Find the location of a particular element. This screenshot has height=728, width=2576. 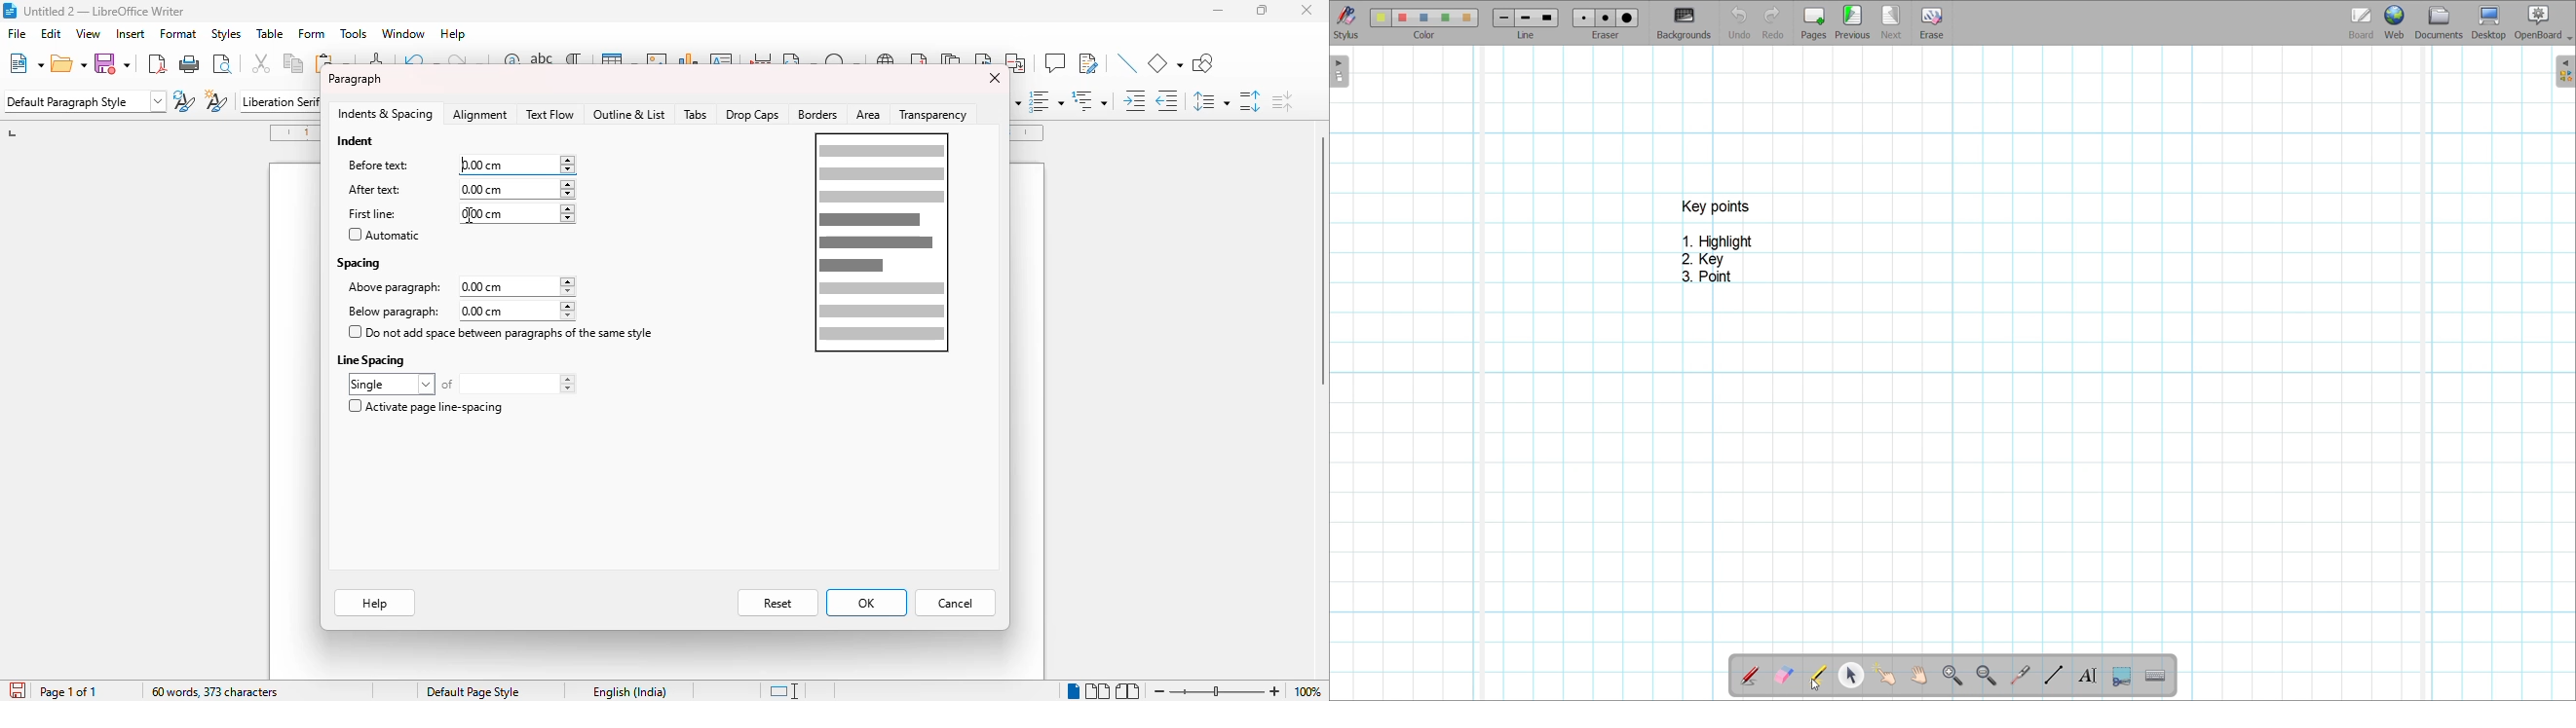

multi-page view is located at coordinates (1098, 690).